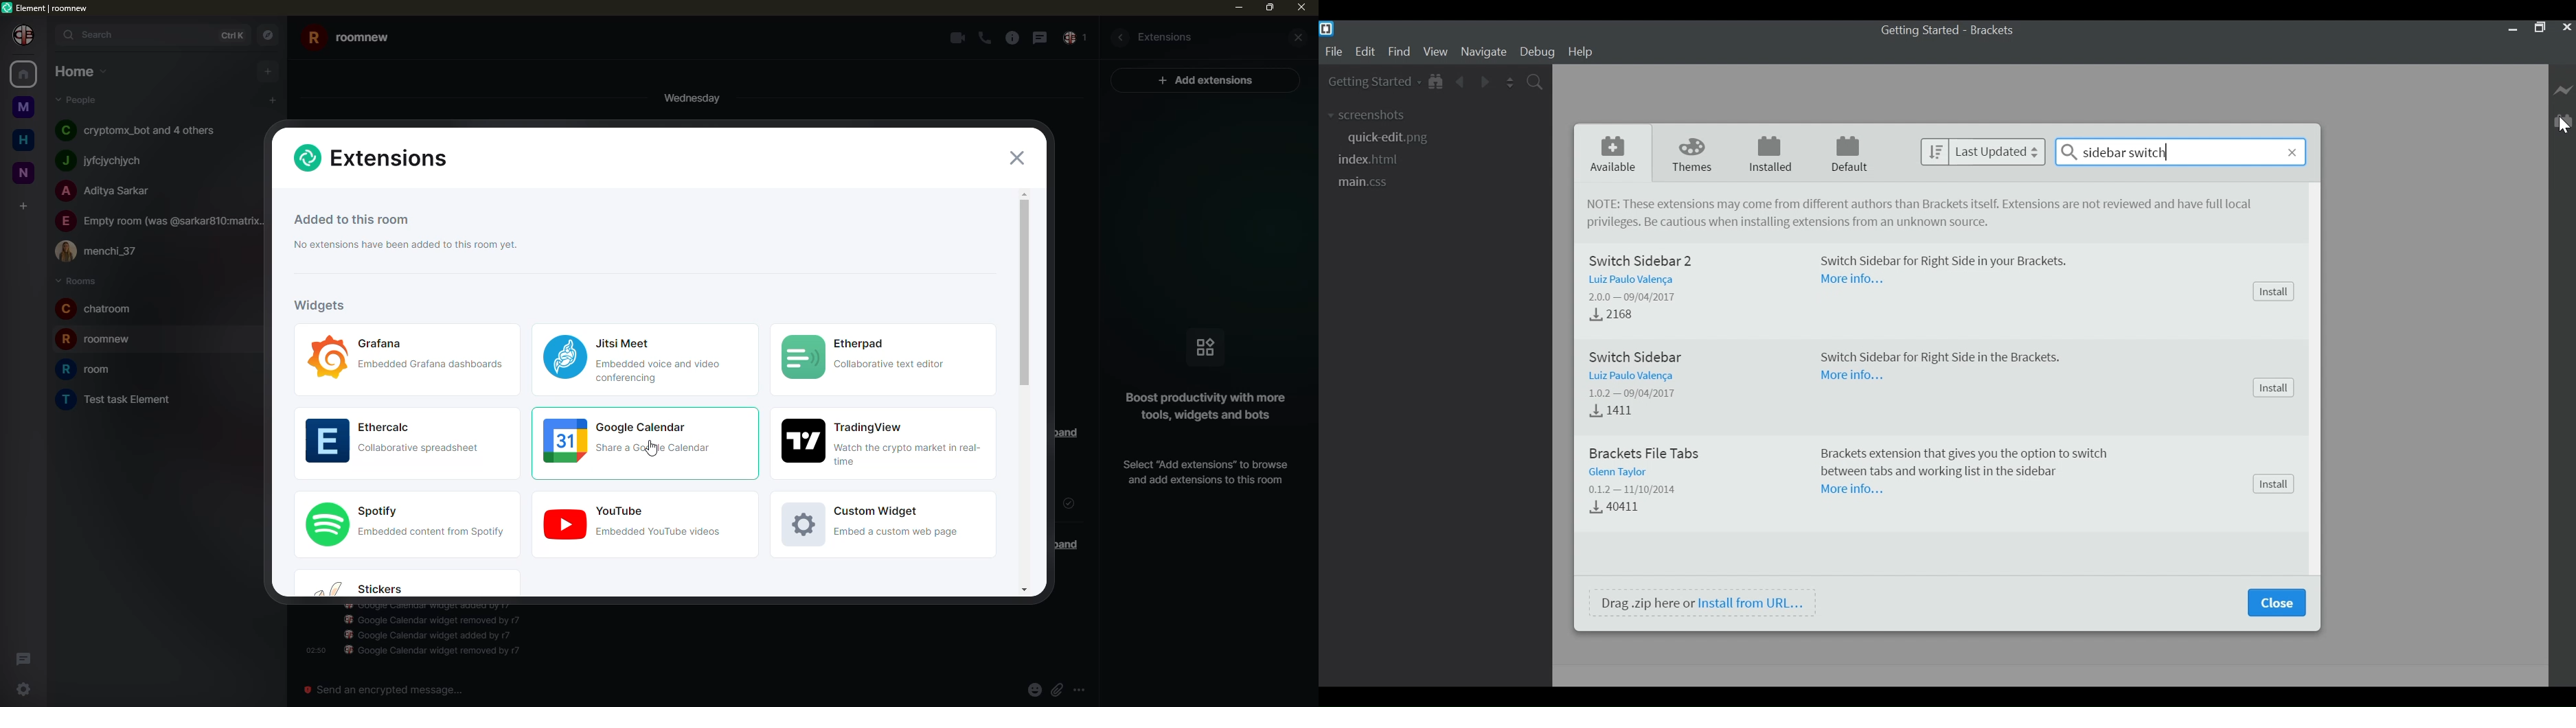  Describe the element at coordinates (1167, 37) in the screenshot. I see `extesions` at that location.